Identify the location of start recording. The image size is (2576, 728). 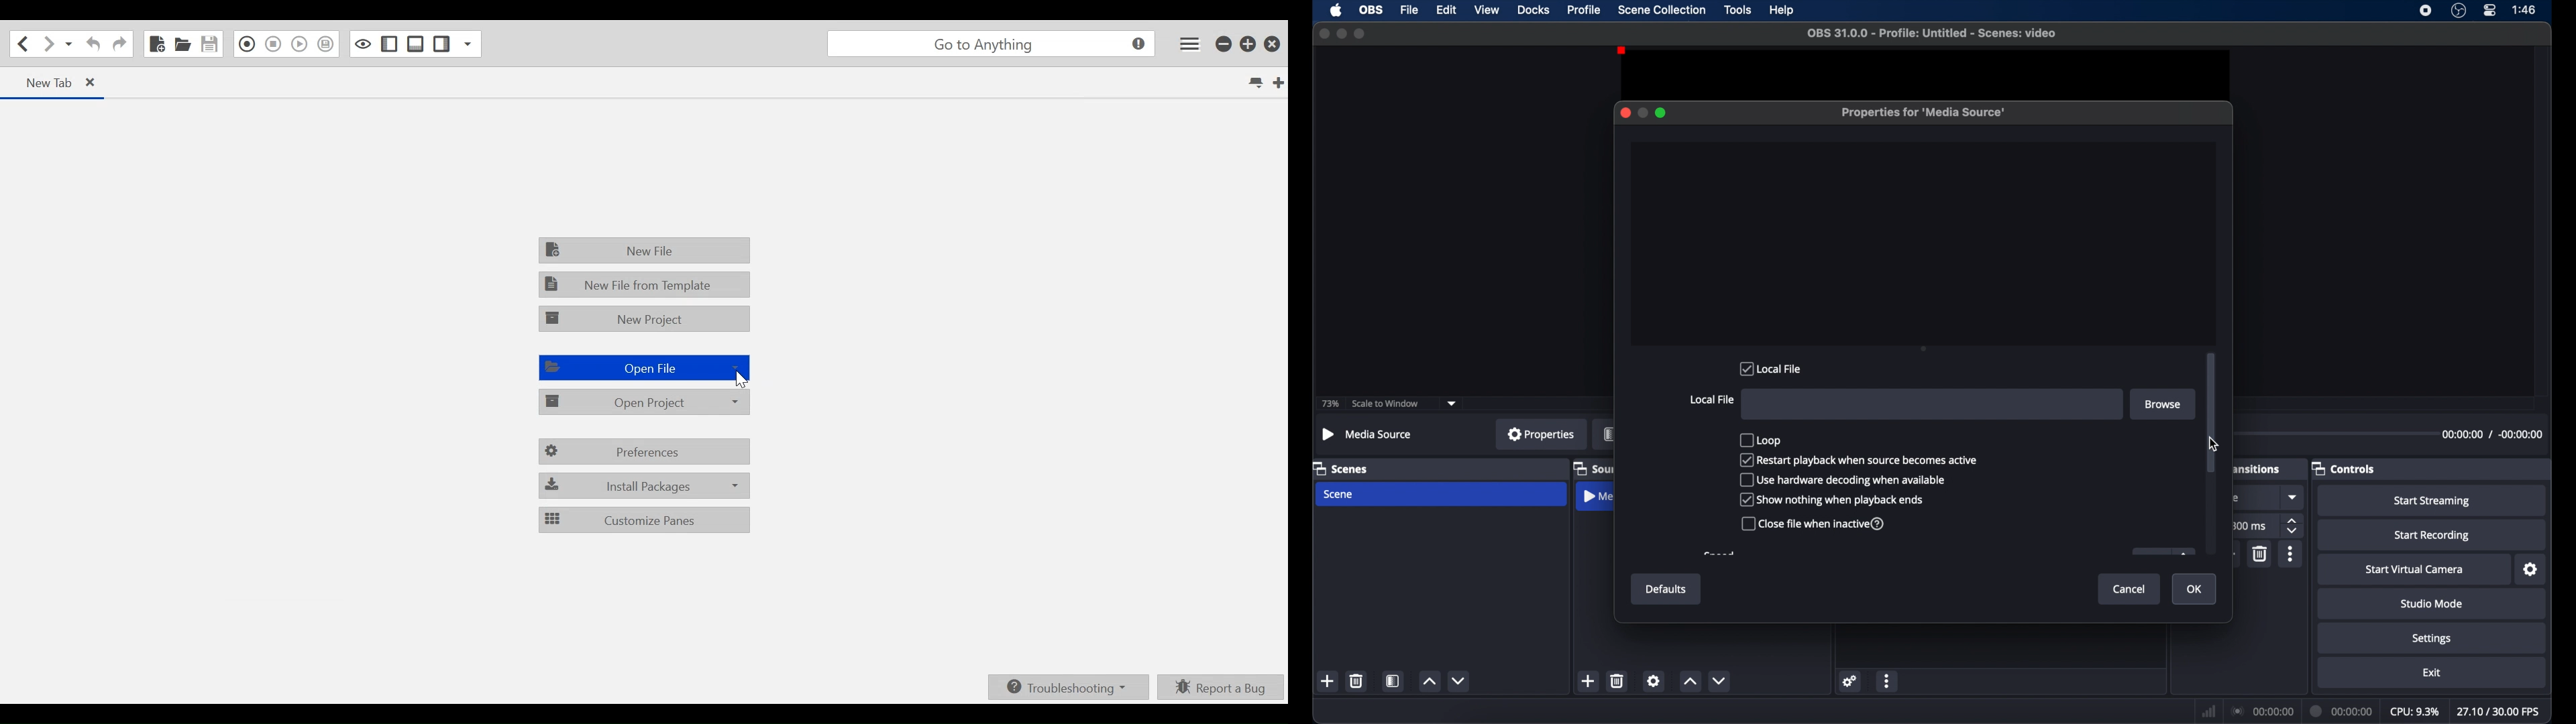
(2434, 536).